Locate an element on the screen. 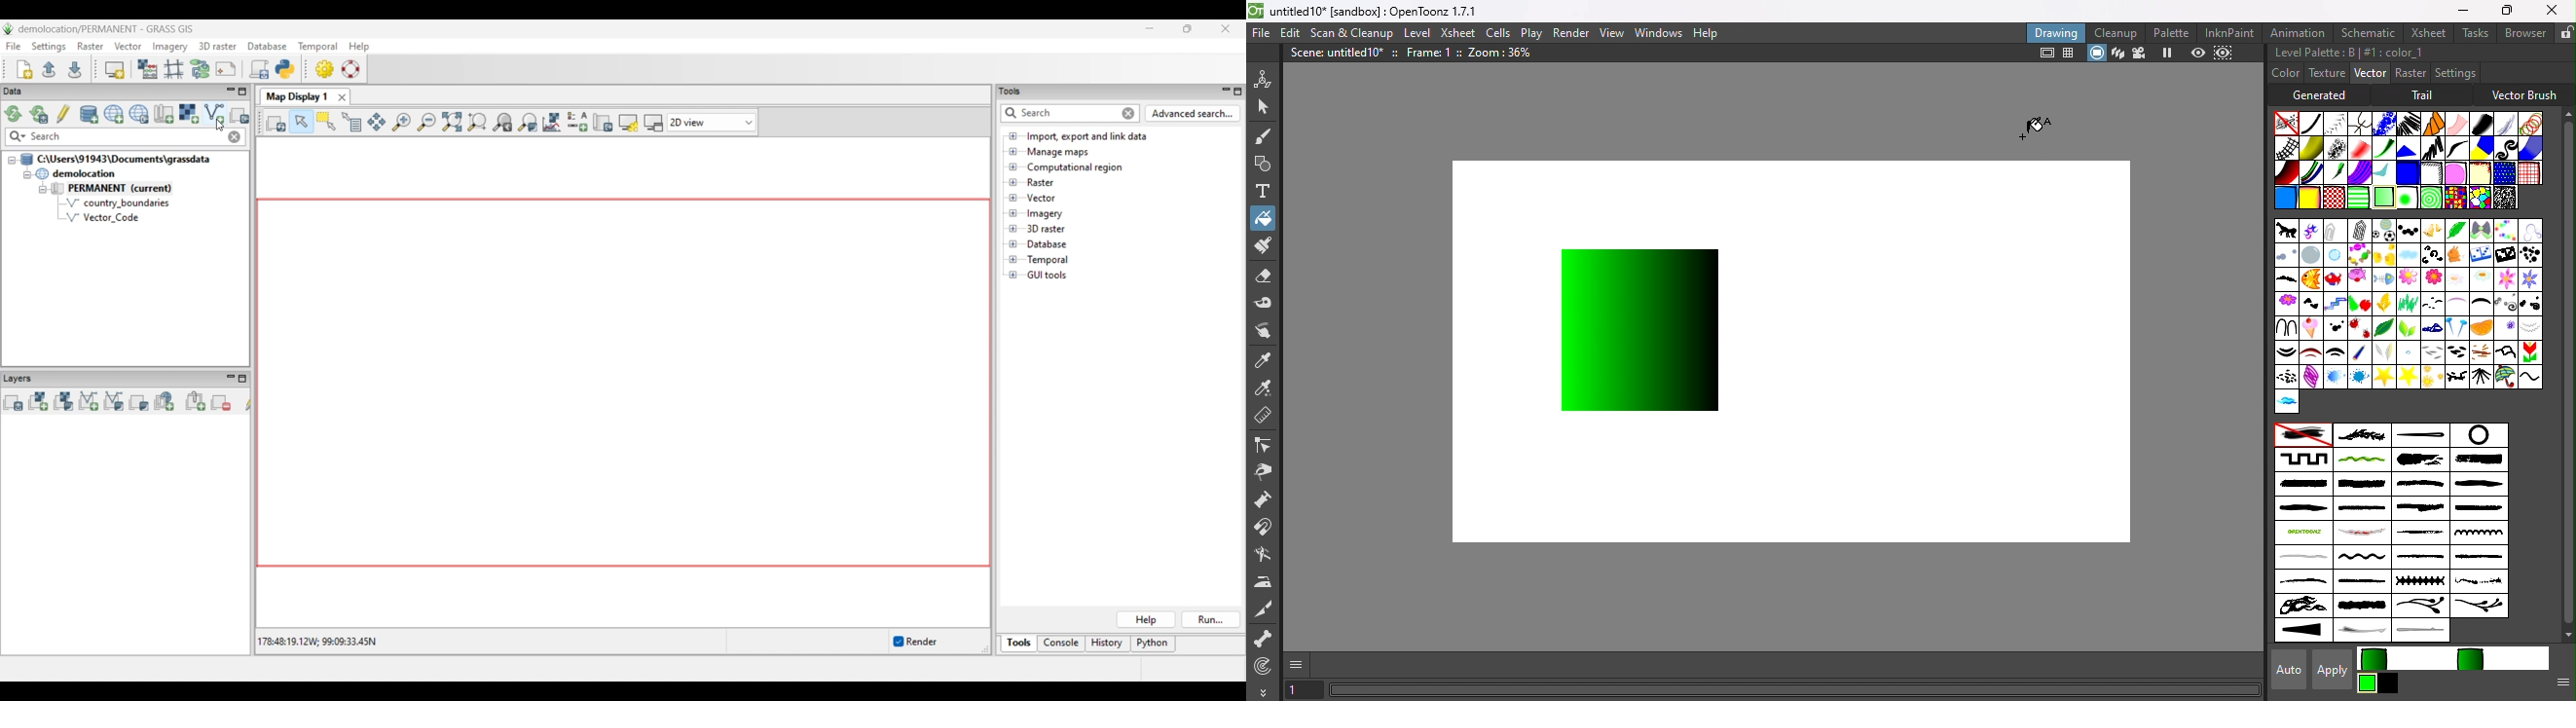 The height and width of the screenshot is (728, 2576). Animate tool is located at coordinates (1266, 78).